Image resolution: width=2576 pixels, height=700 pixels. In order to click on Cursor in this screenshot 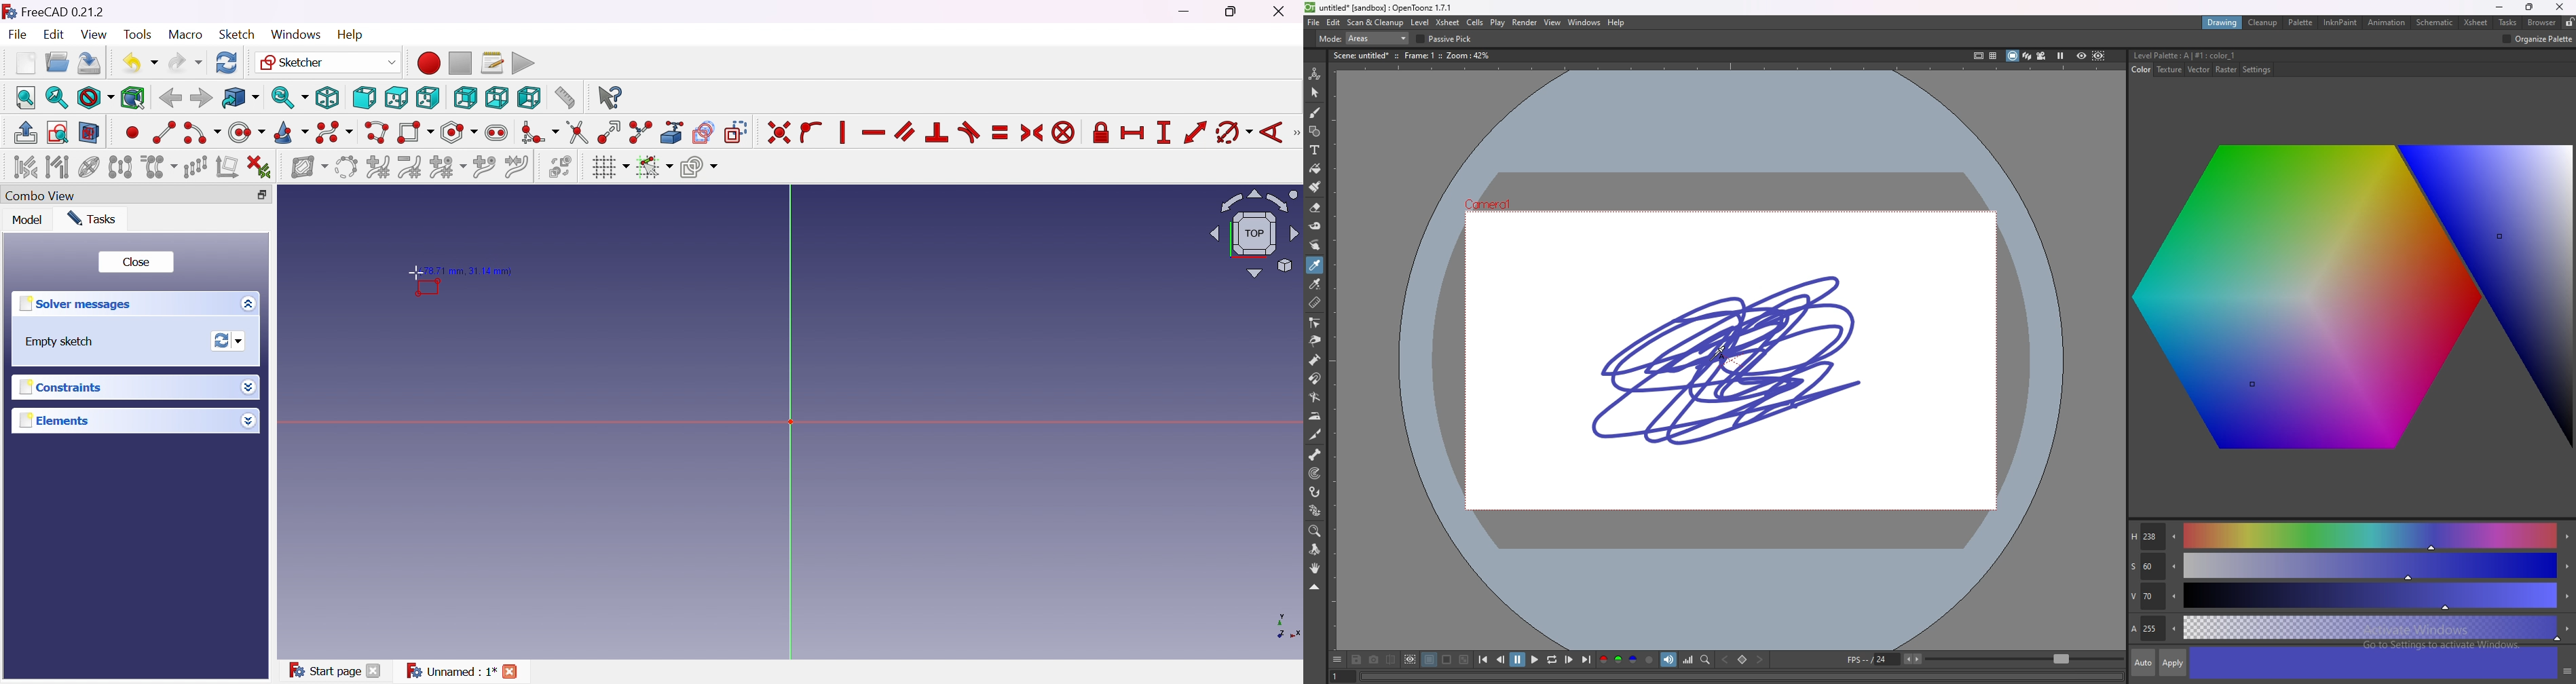, I will do `click(410, 273)`.